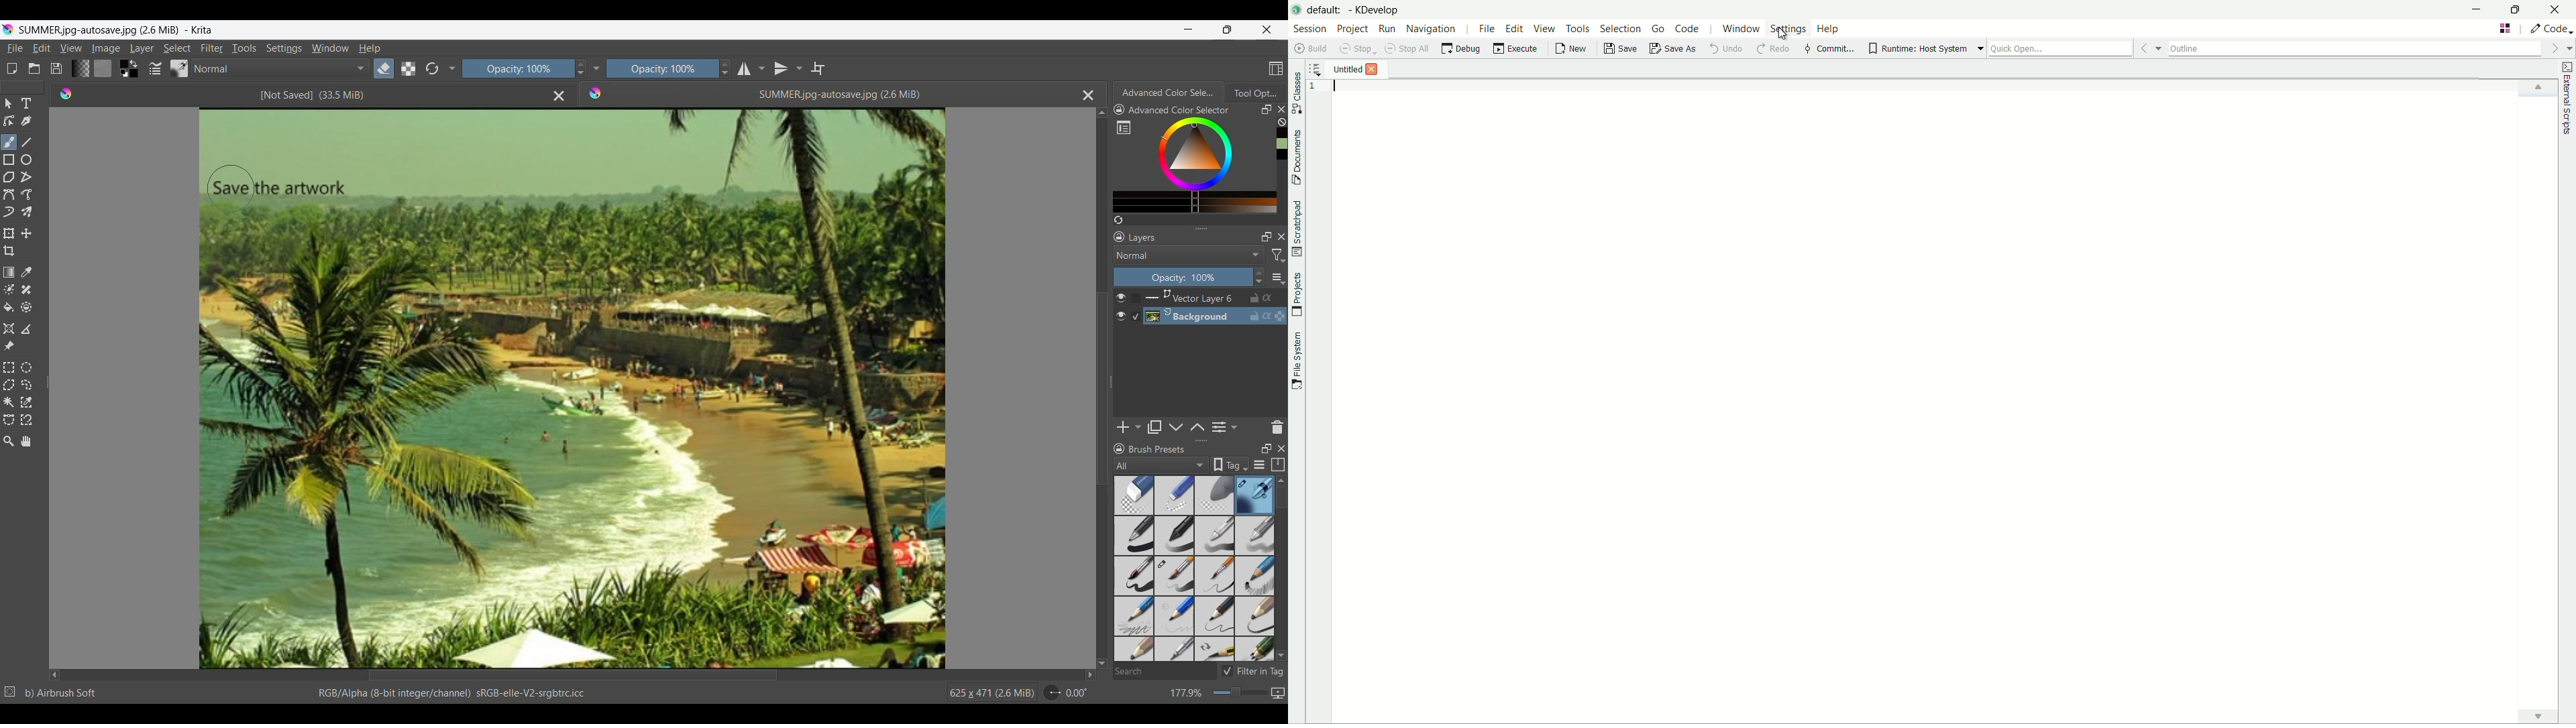 The height and width of the screenshot is (728, 2576). Describe the element at coordinates (26, 367) in the screenshot. I see `Elliptical selection tool` at that location.